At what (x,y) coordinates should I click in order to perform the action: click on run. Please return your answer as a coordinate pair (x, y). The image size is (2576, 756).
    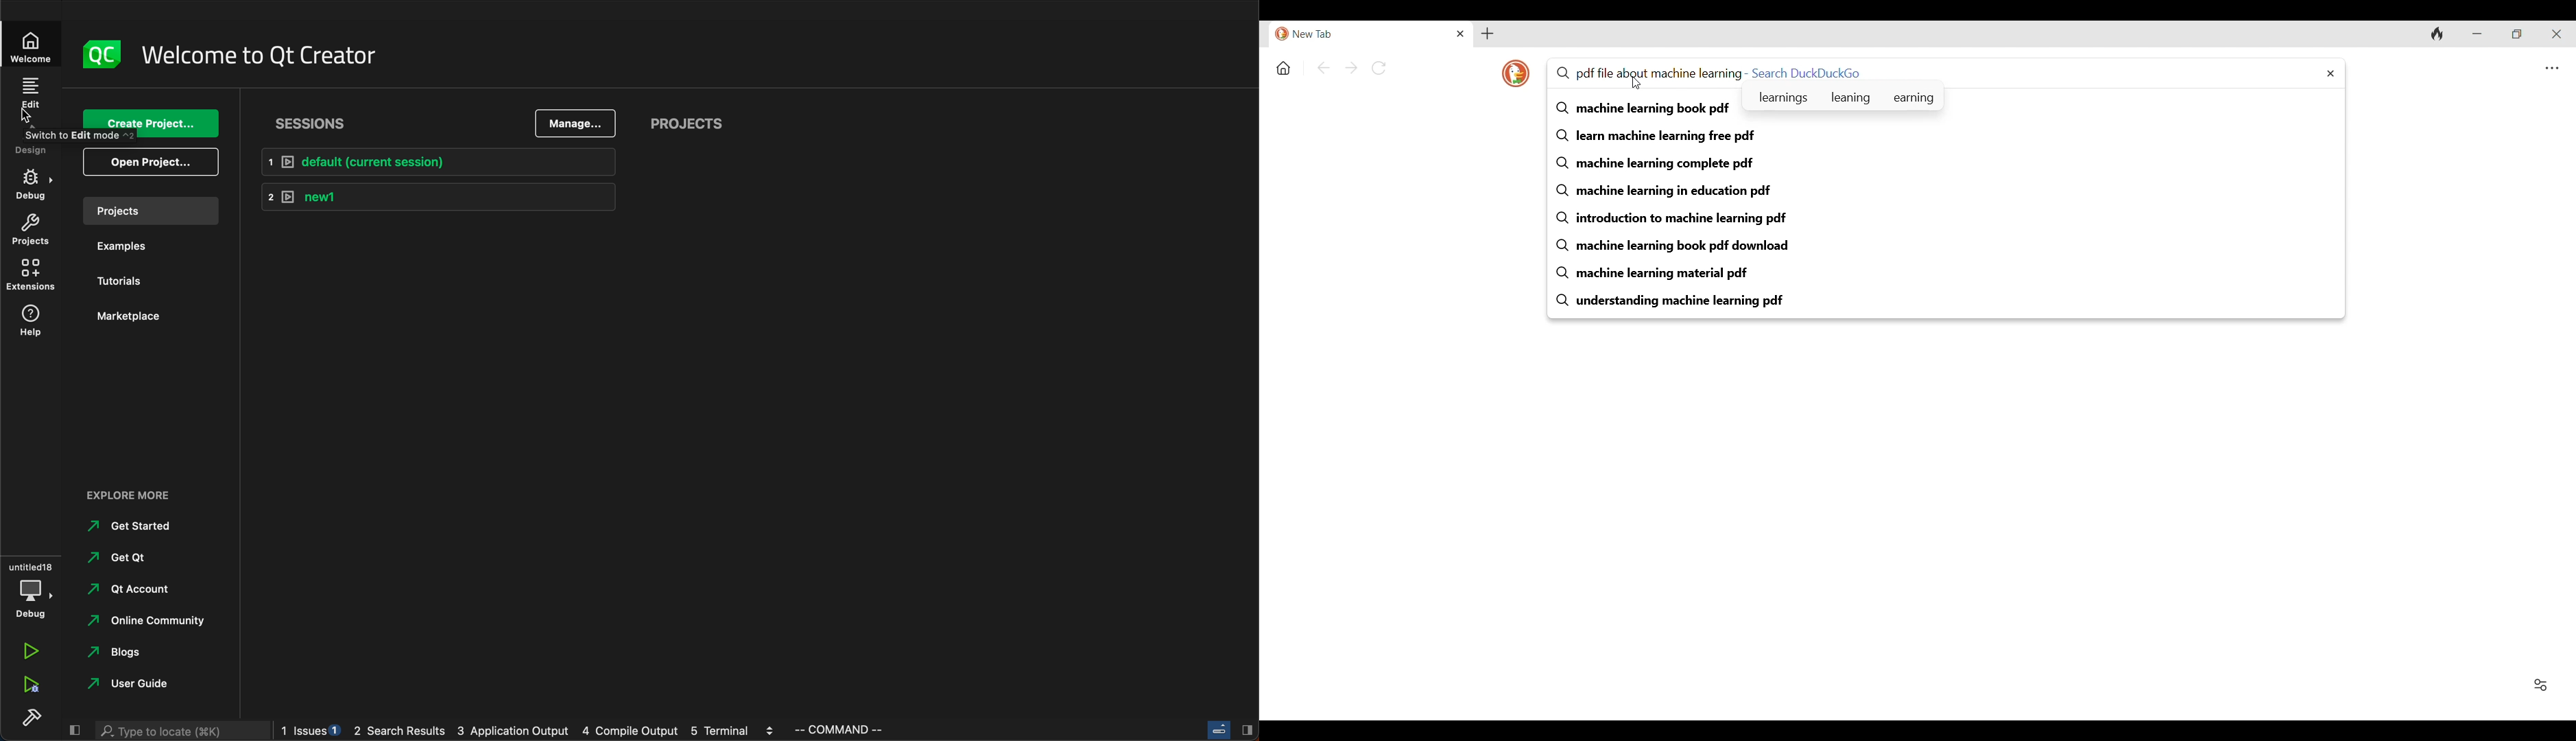
    Looking at the image, I should click on (33, 650).